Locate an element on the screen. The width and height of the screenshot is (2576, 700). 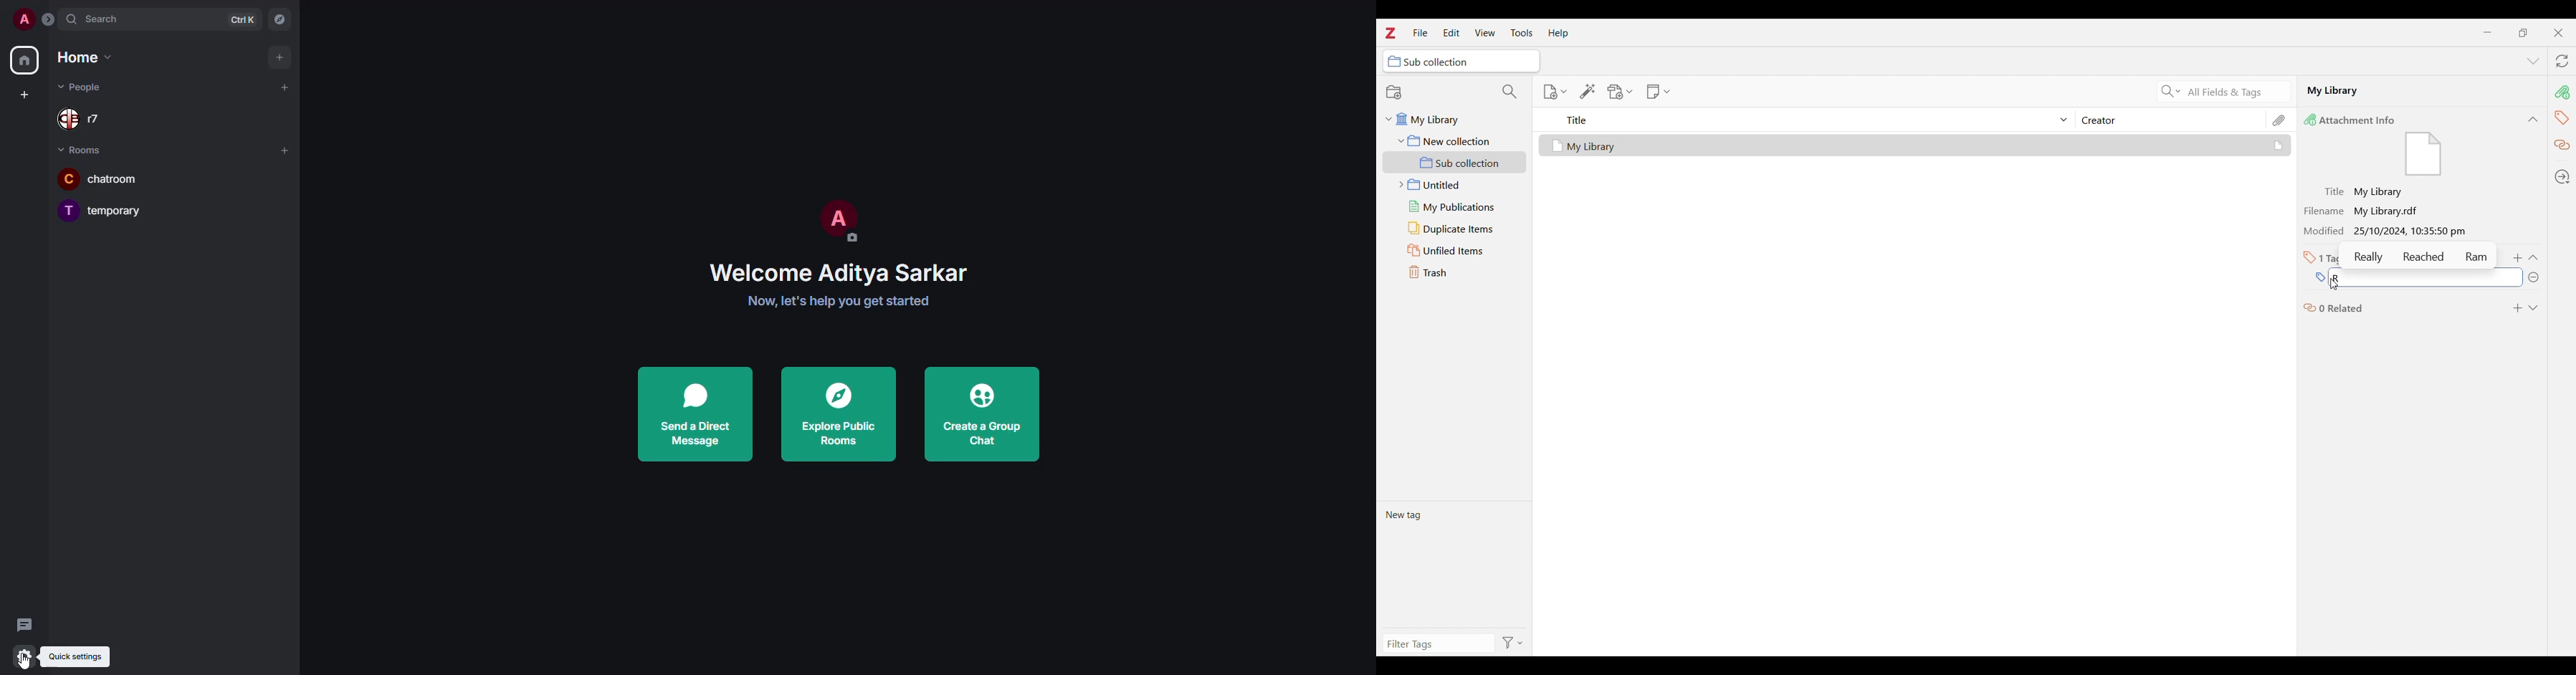
Collapse is located at coordinates (2533, 258).